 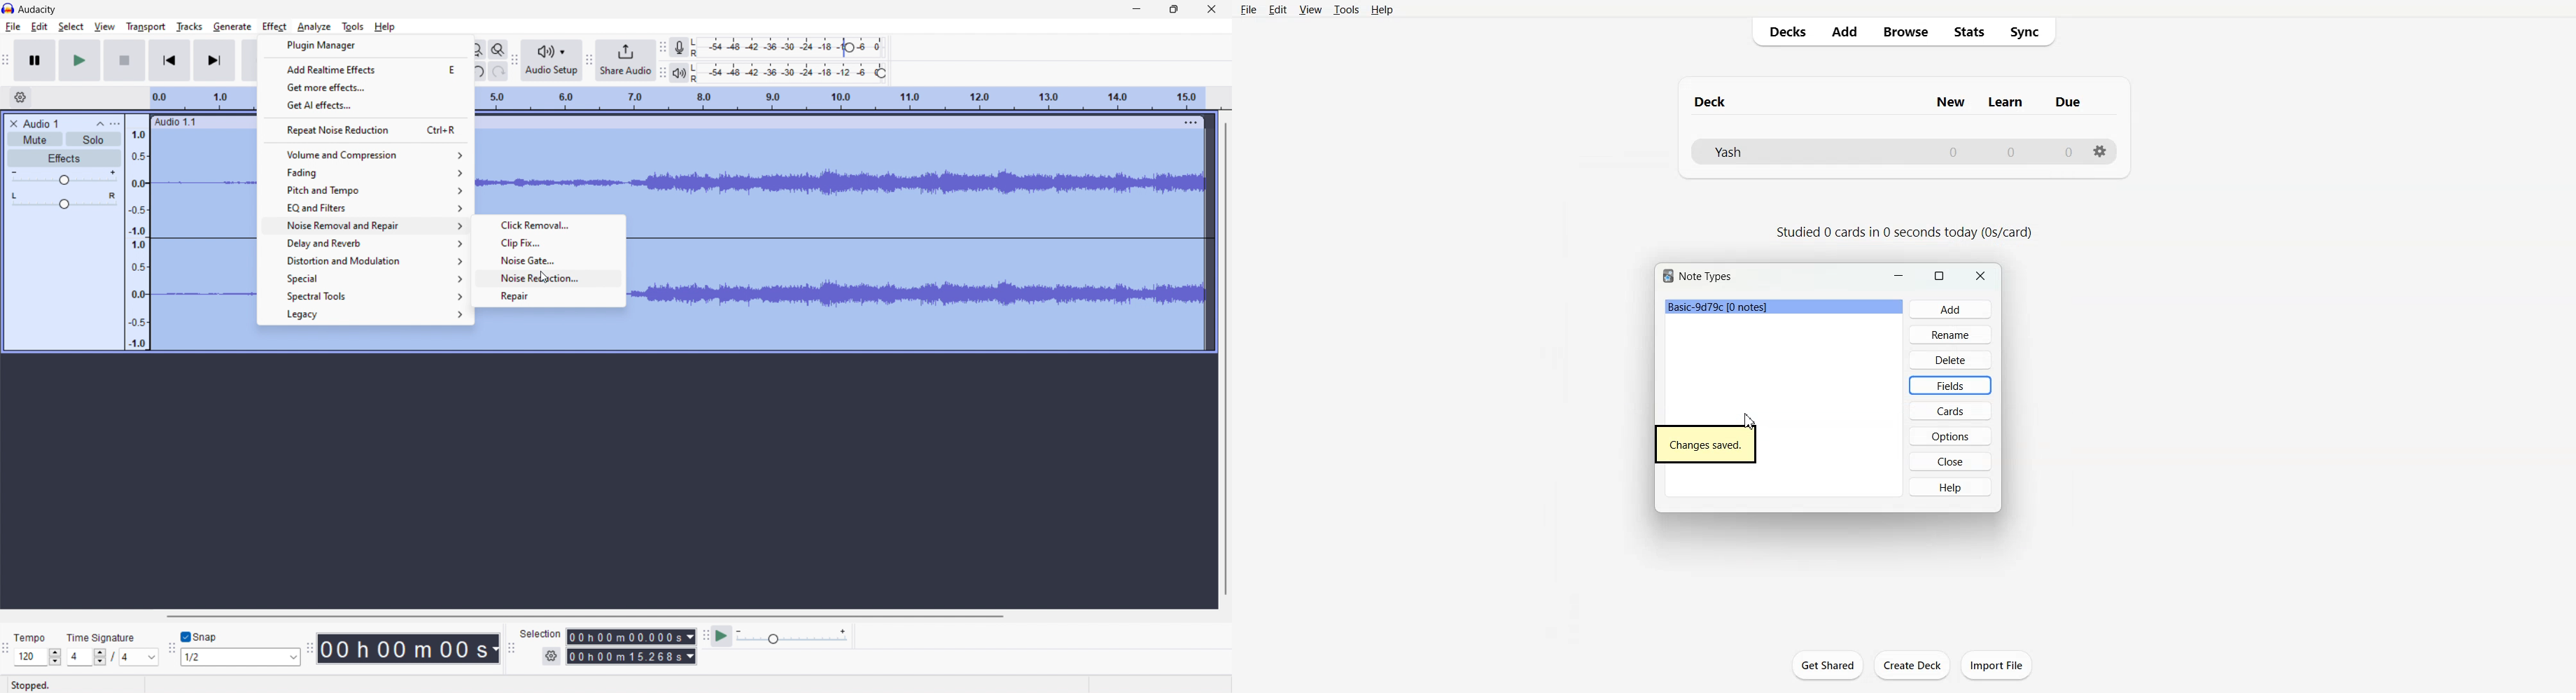 What do you see at coordinates (498, 49) in the screenshot?
I see `toggle zoom` at bounding box center [498, 49].